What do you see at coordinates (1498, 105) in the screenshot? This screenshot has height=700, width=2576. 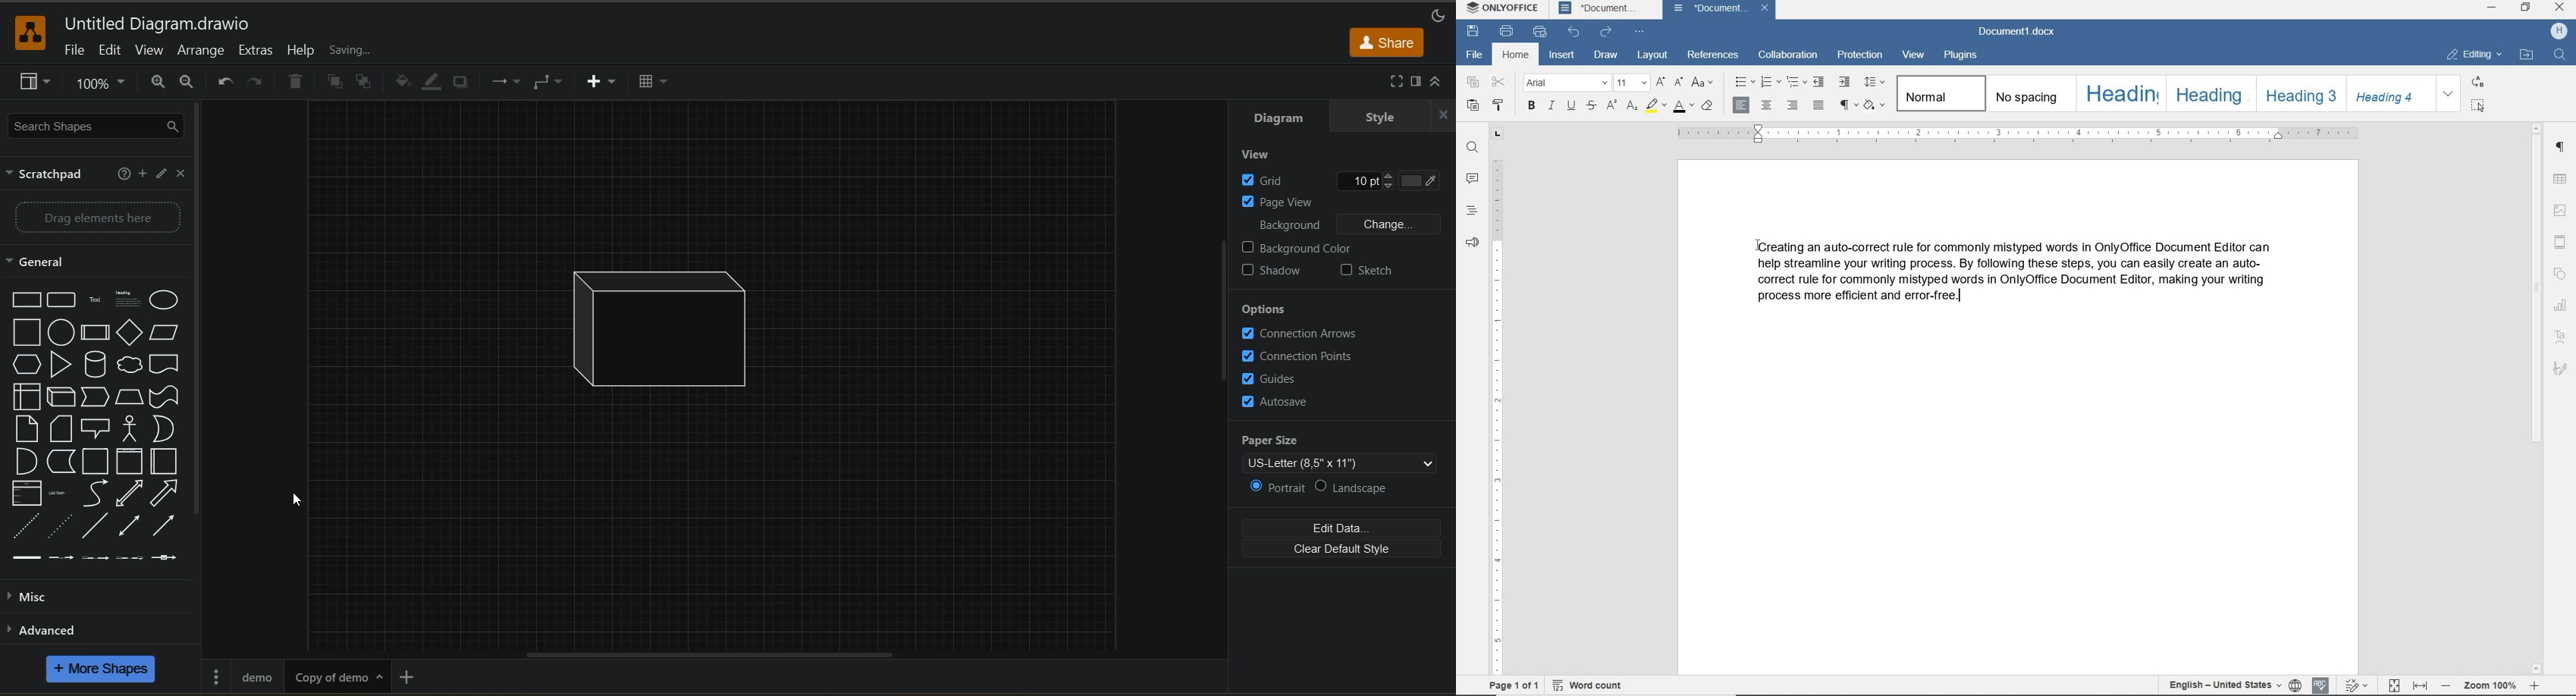 I see `copy style` at bounding box center [1498, 105].